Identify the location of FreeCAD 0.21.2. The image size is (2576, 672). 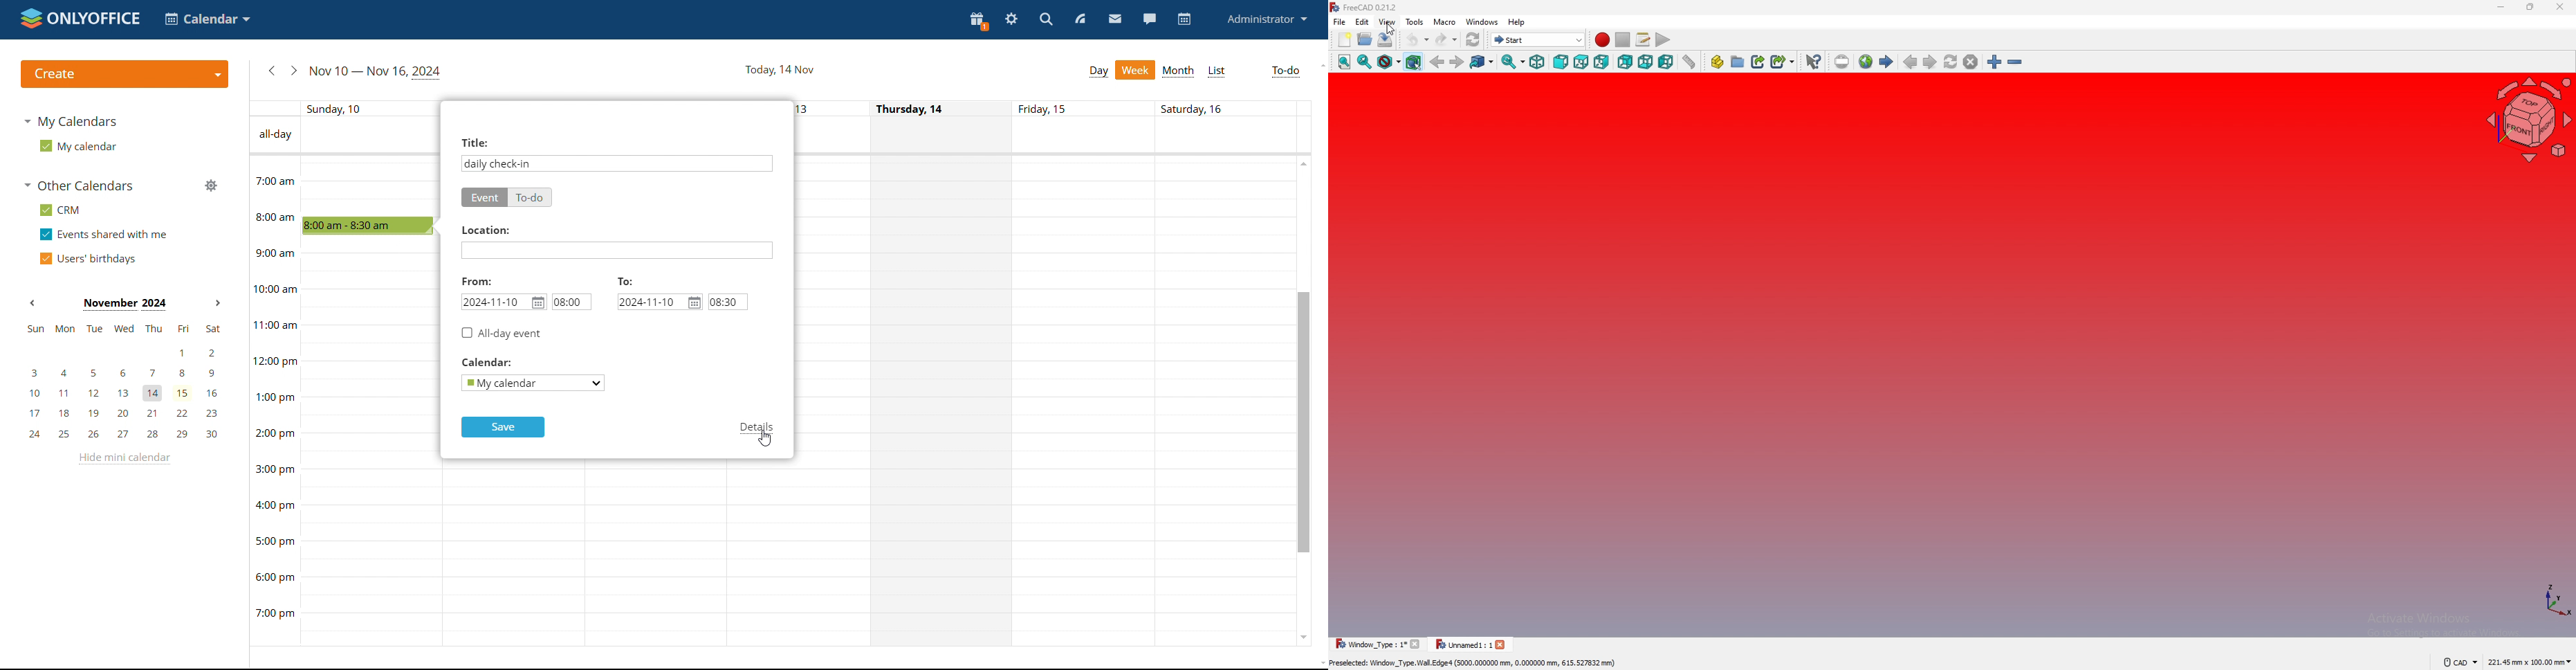
(1366, 7).